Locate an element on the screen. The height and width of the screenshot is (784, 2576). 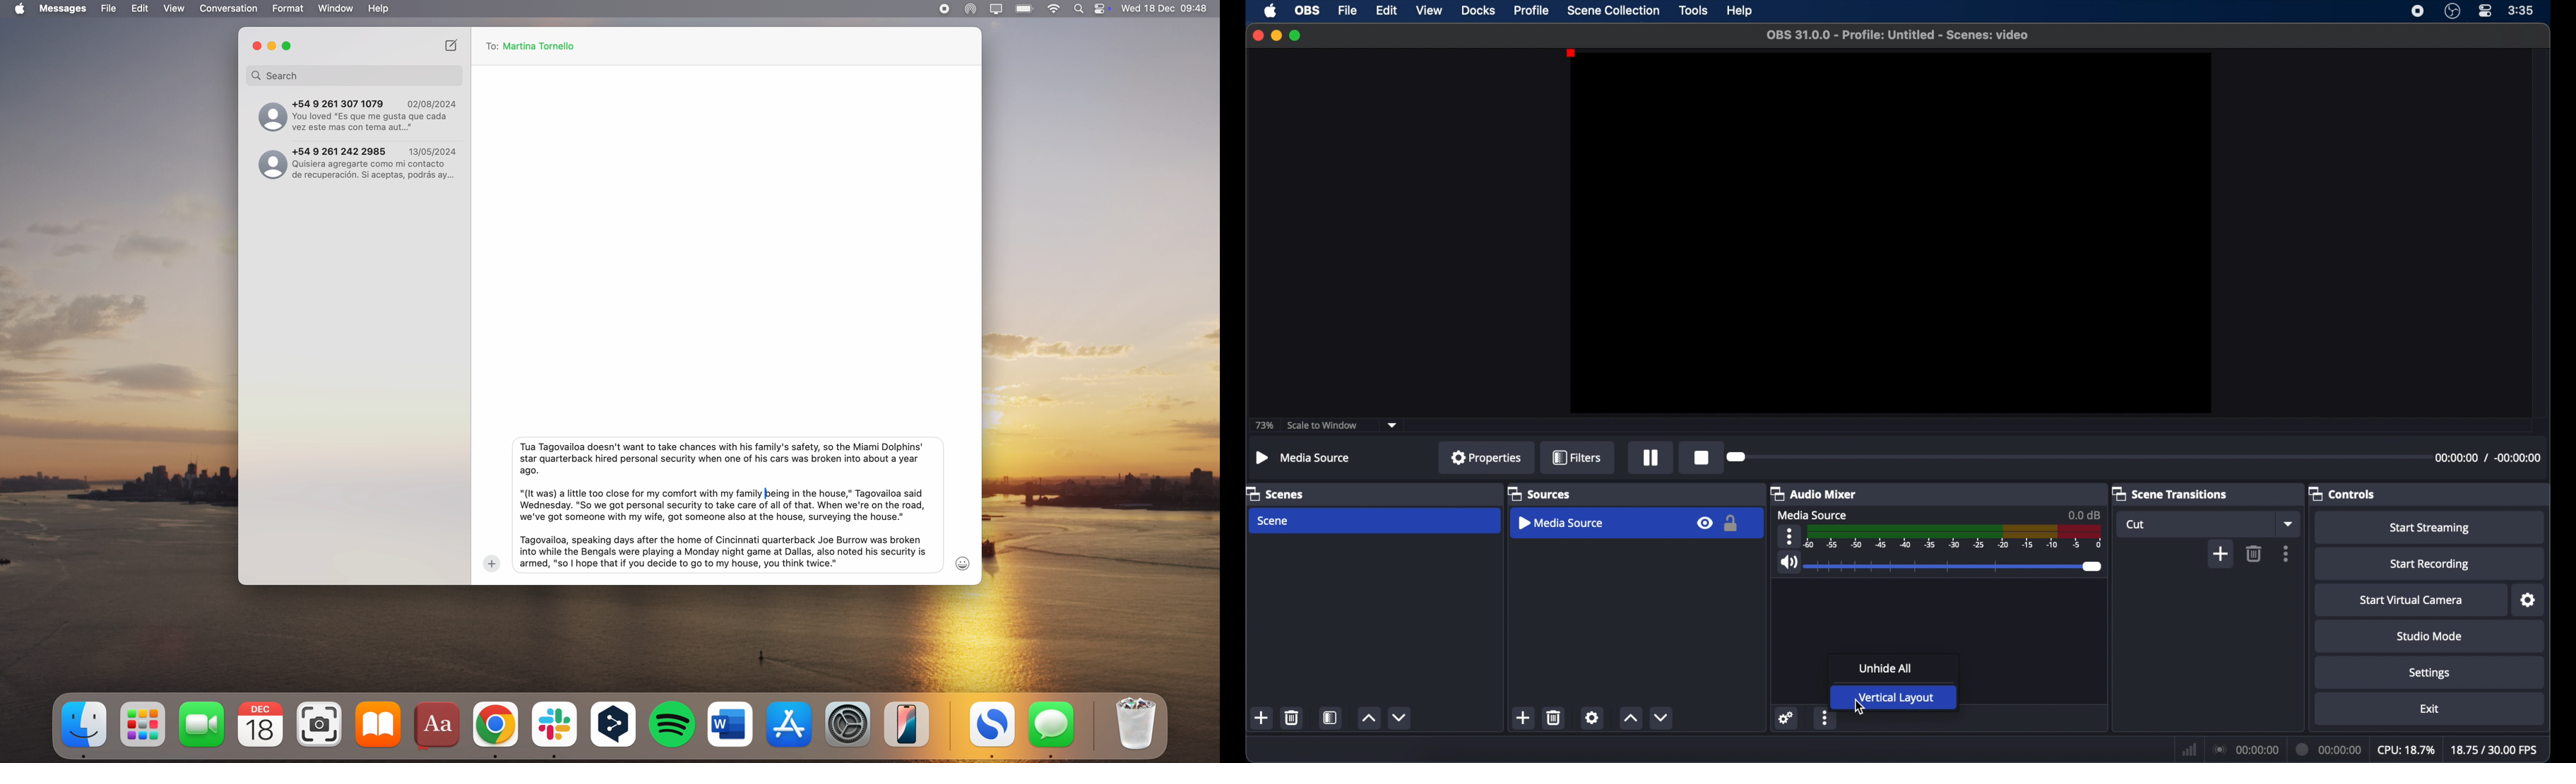
connection is located at coordinates (2245, 748).